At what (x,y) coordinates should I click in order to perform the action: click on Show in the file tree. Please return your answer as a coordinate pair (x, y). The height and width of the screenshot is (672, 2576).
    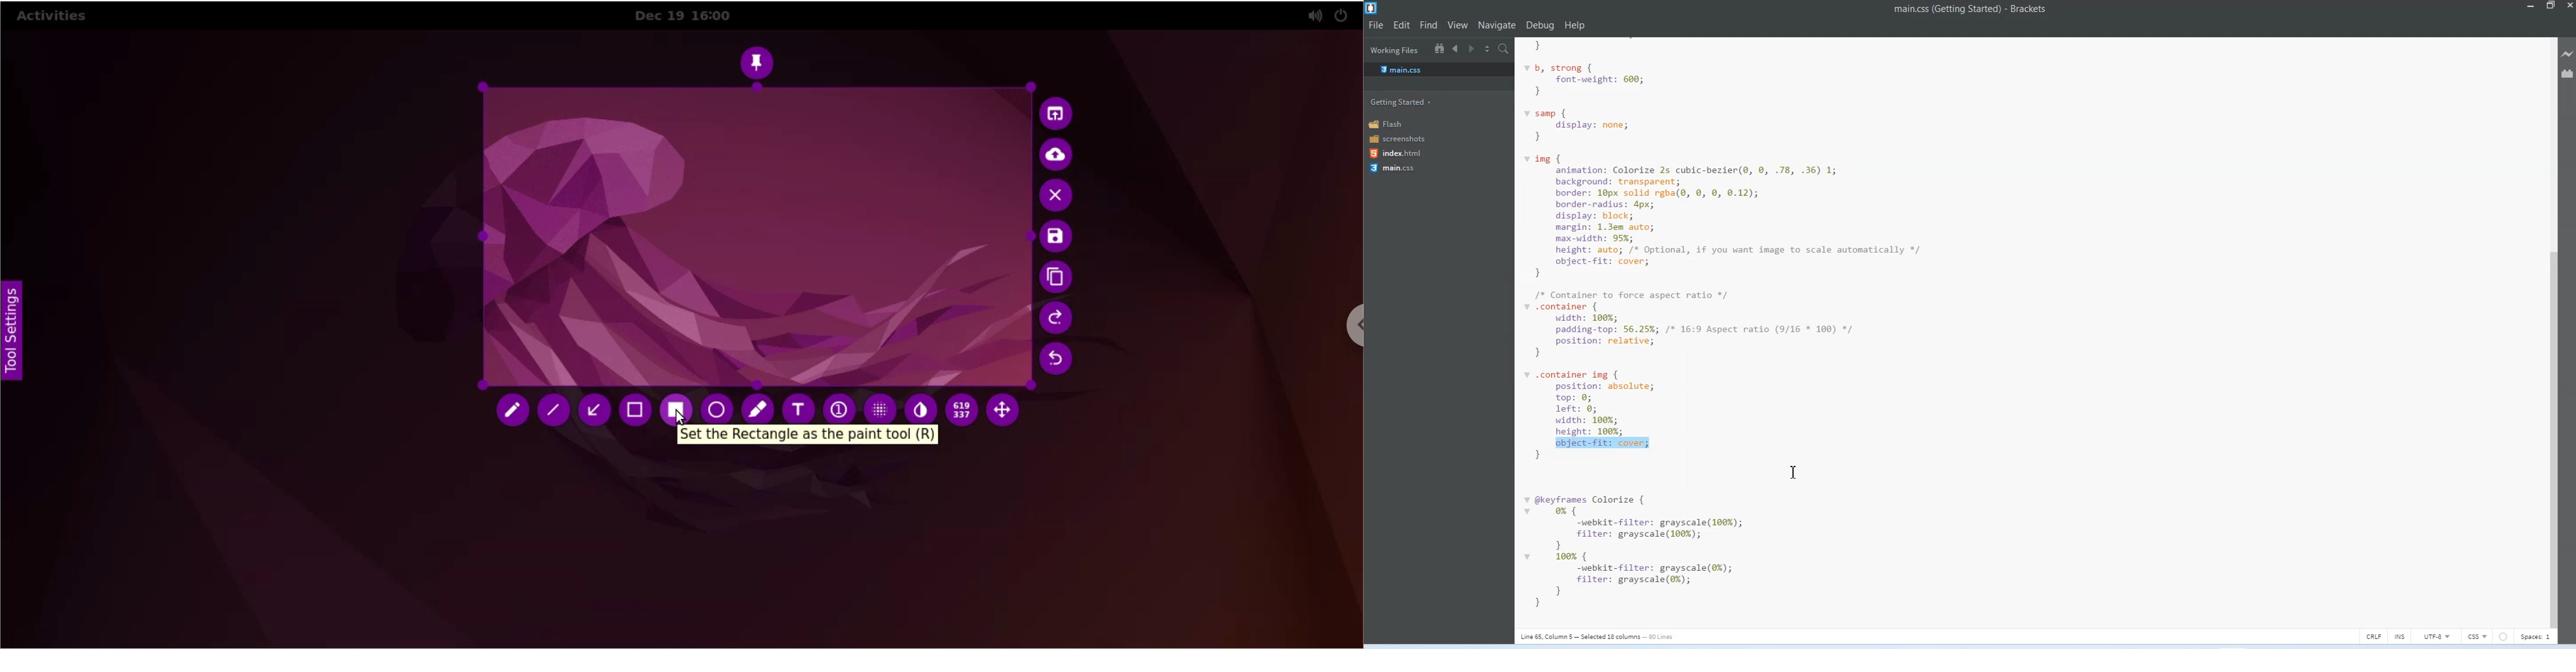
    Looking at the image, I should click on (1439, 48).